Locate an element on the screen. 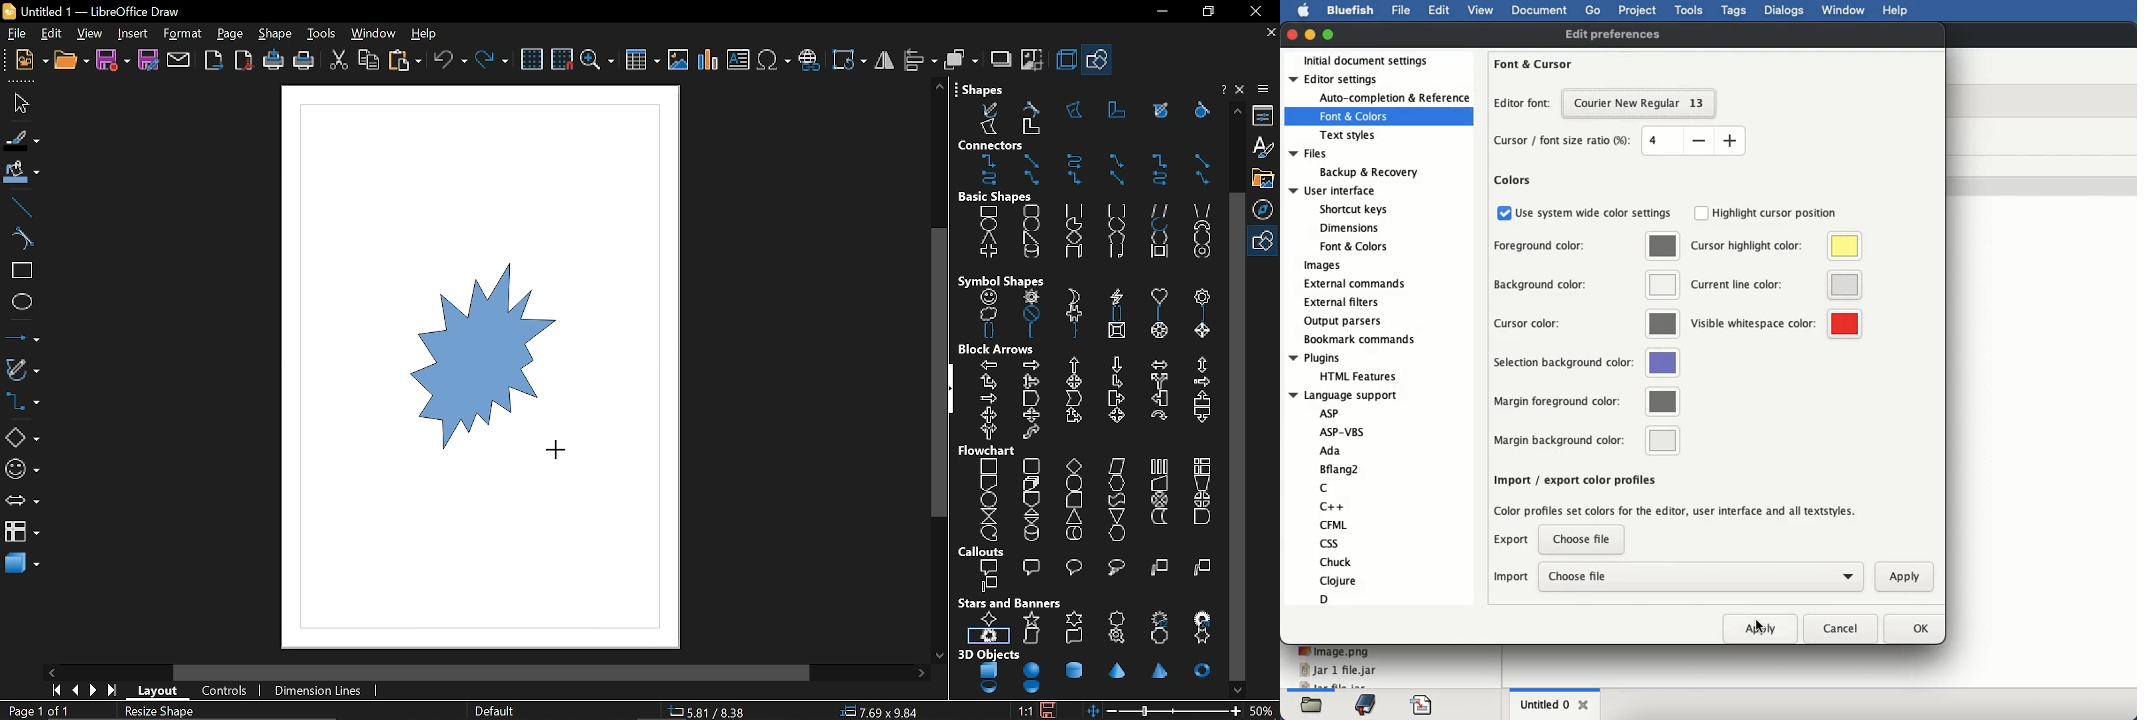  tags is located at coordinates (1735, 11).